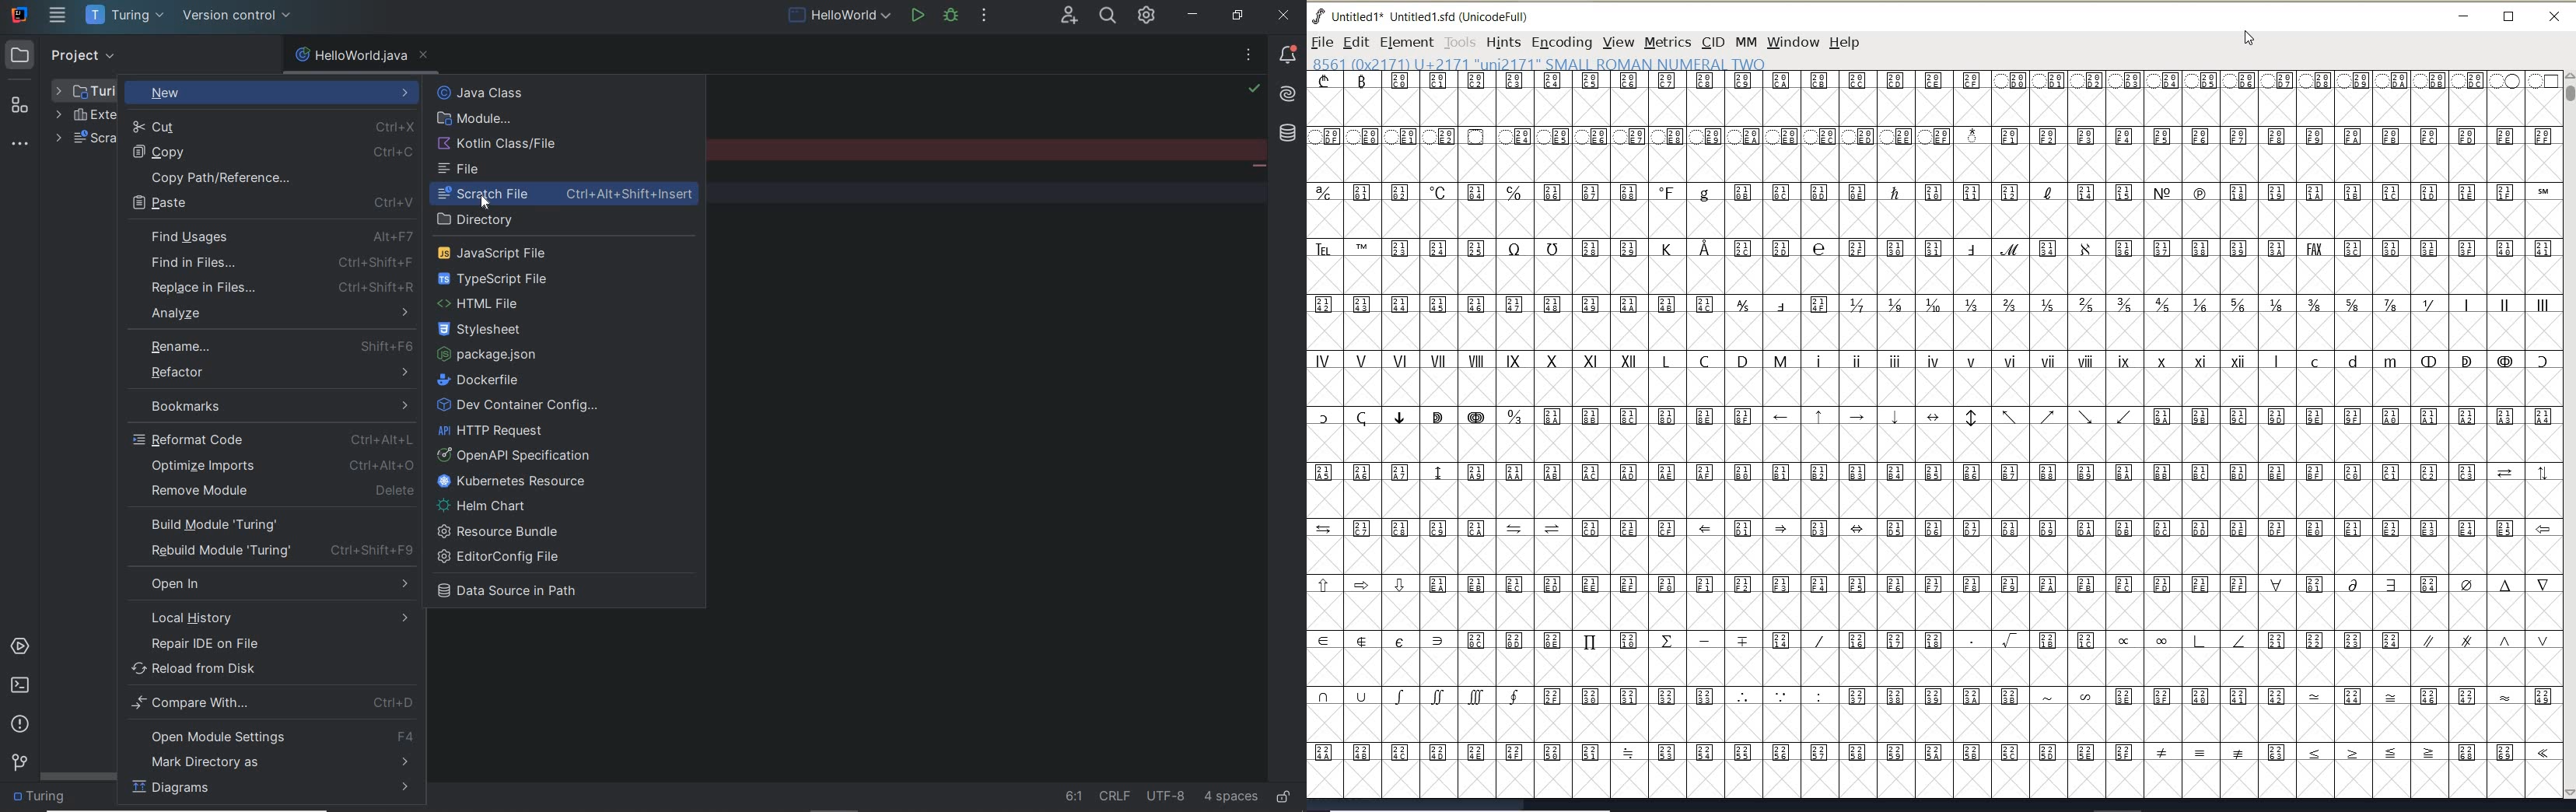 The width and height of the screenshot is (2576, 812). Describe the element at coordinates (462, 170) in the screenshot. I see `file` at that location.